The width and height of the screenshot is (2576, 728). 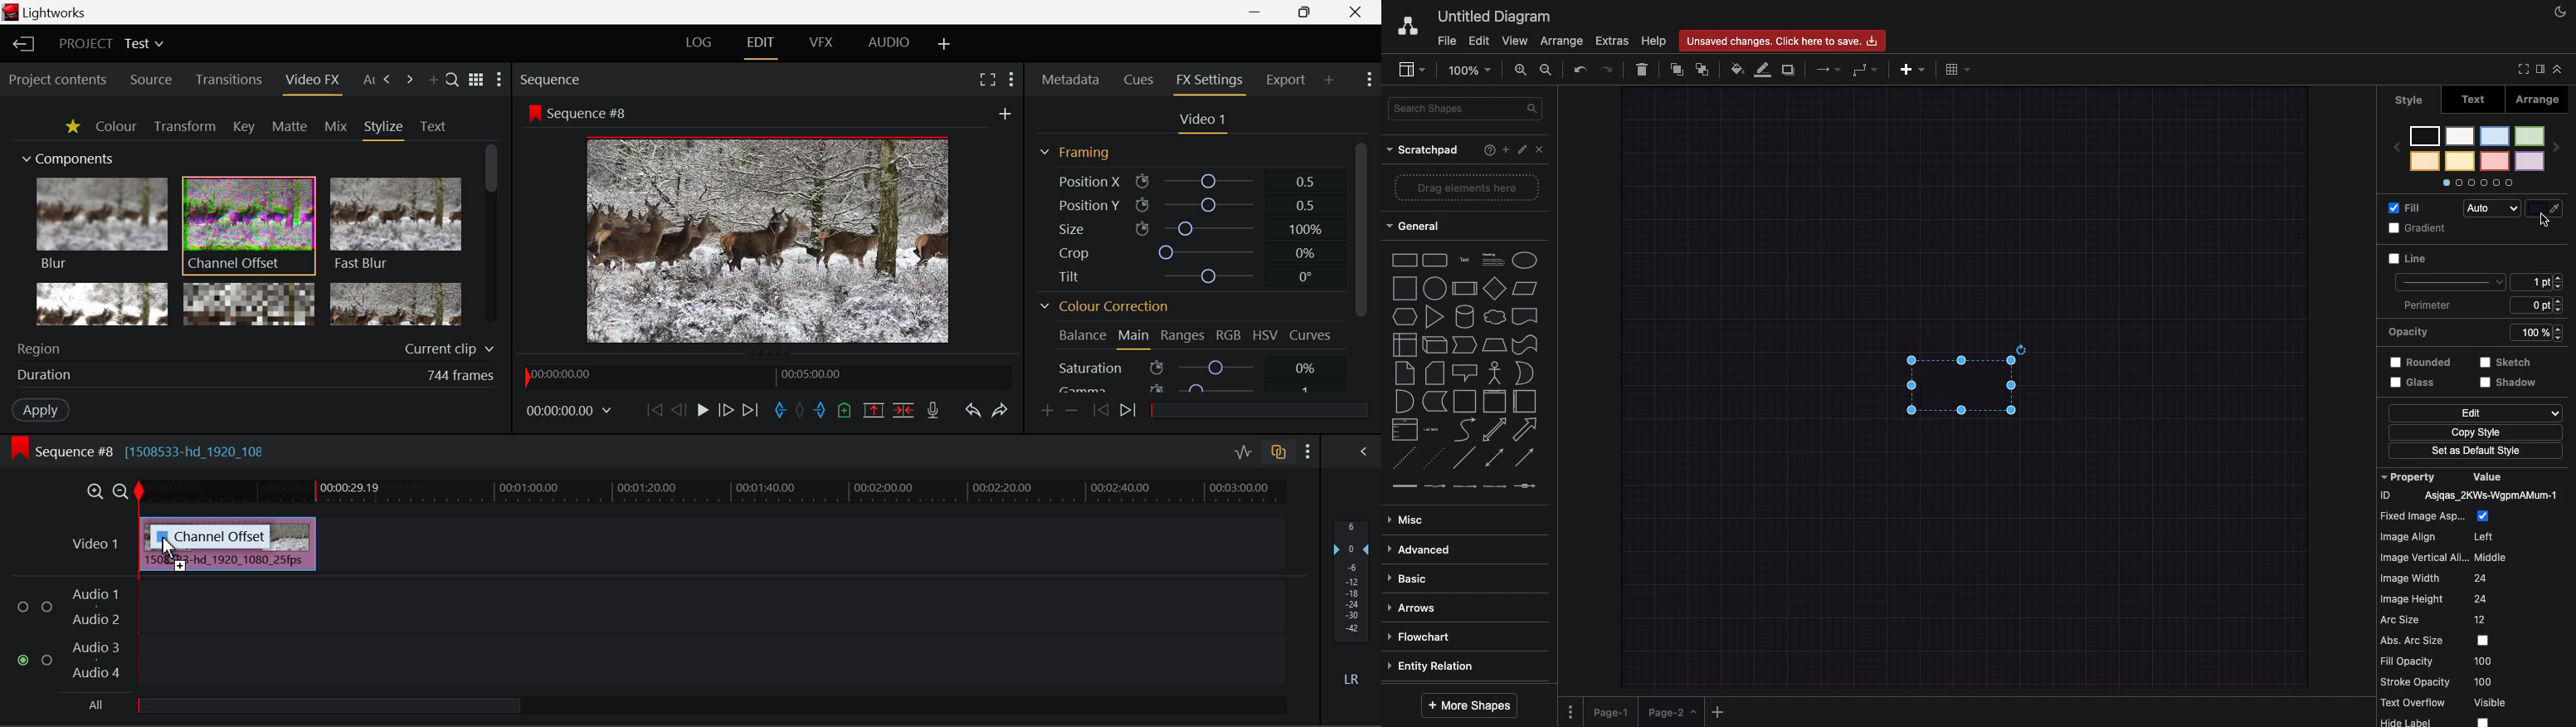 I want to click on rectangle, so click(x=1405, y=259).